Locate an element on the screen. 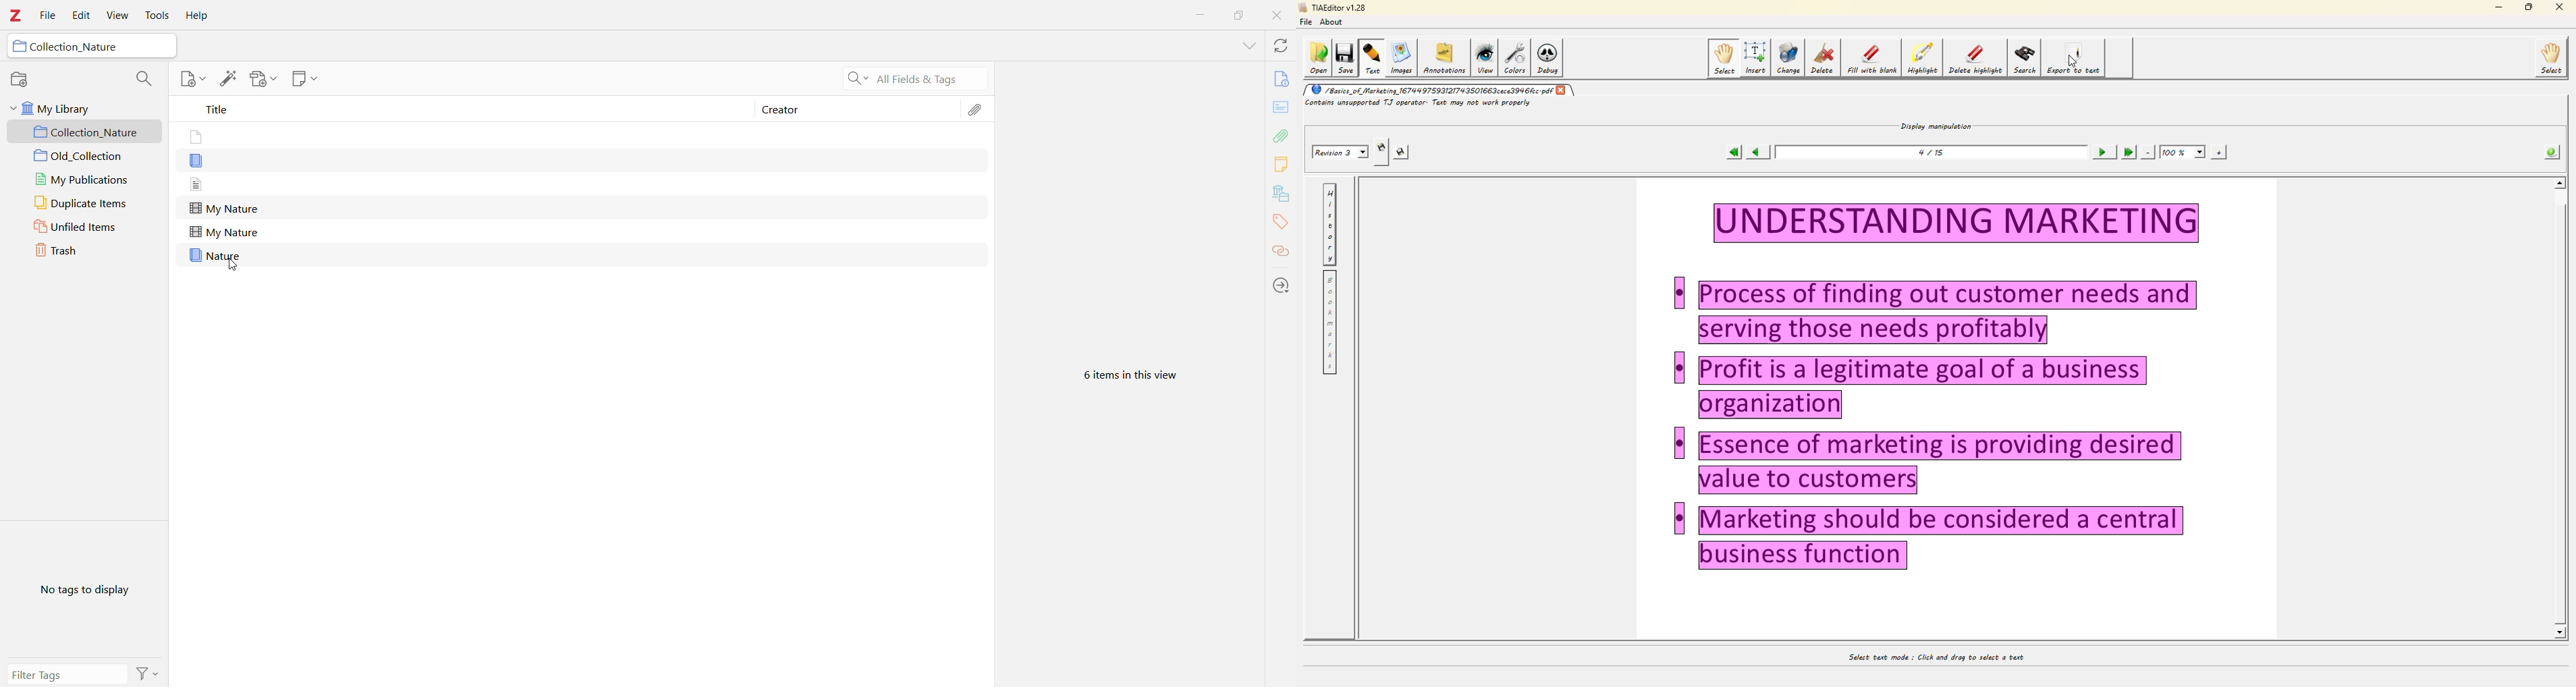  Minimize is located at coordinates (1198, 14).